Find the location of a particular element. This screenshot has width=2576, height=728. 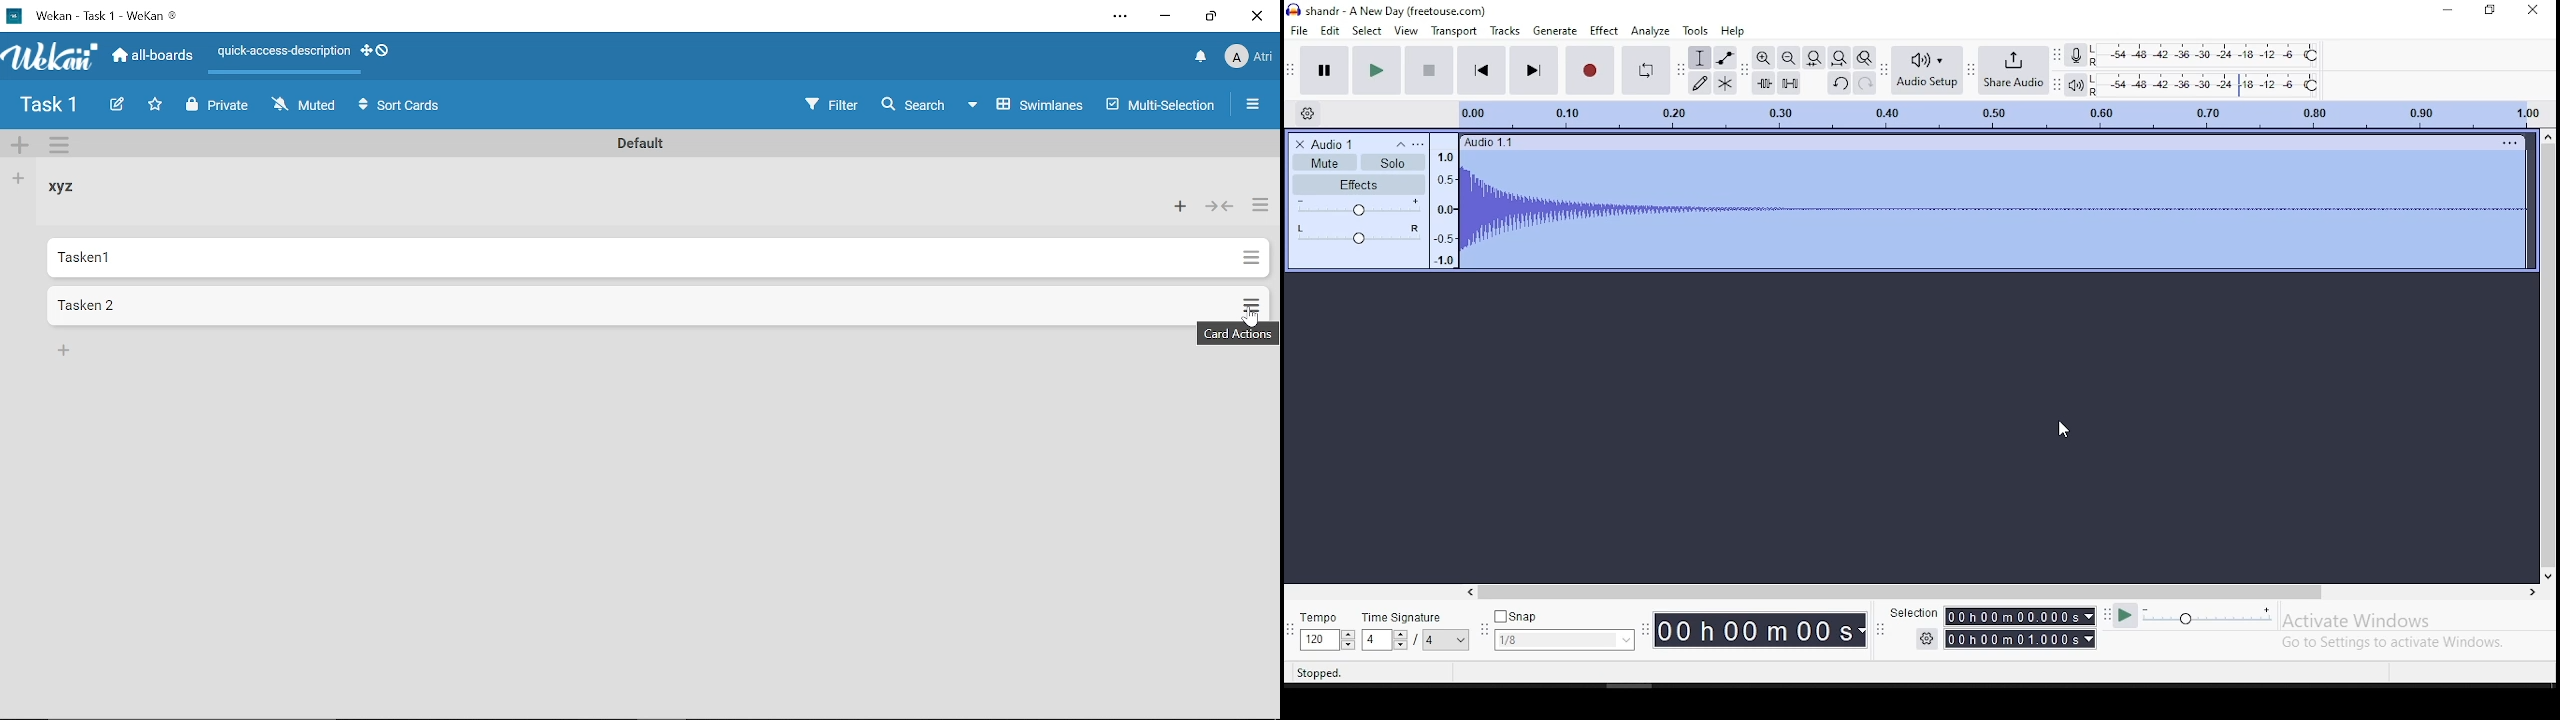

enable looping is located at coordinates (1646, 70).